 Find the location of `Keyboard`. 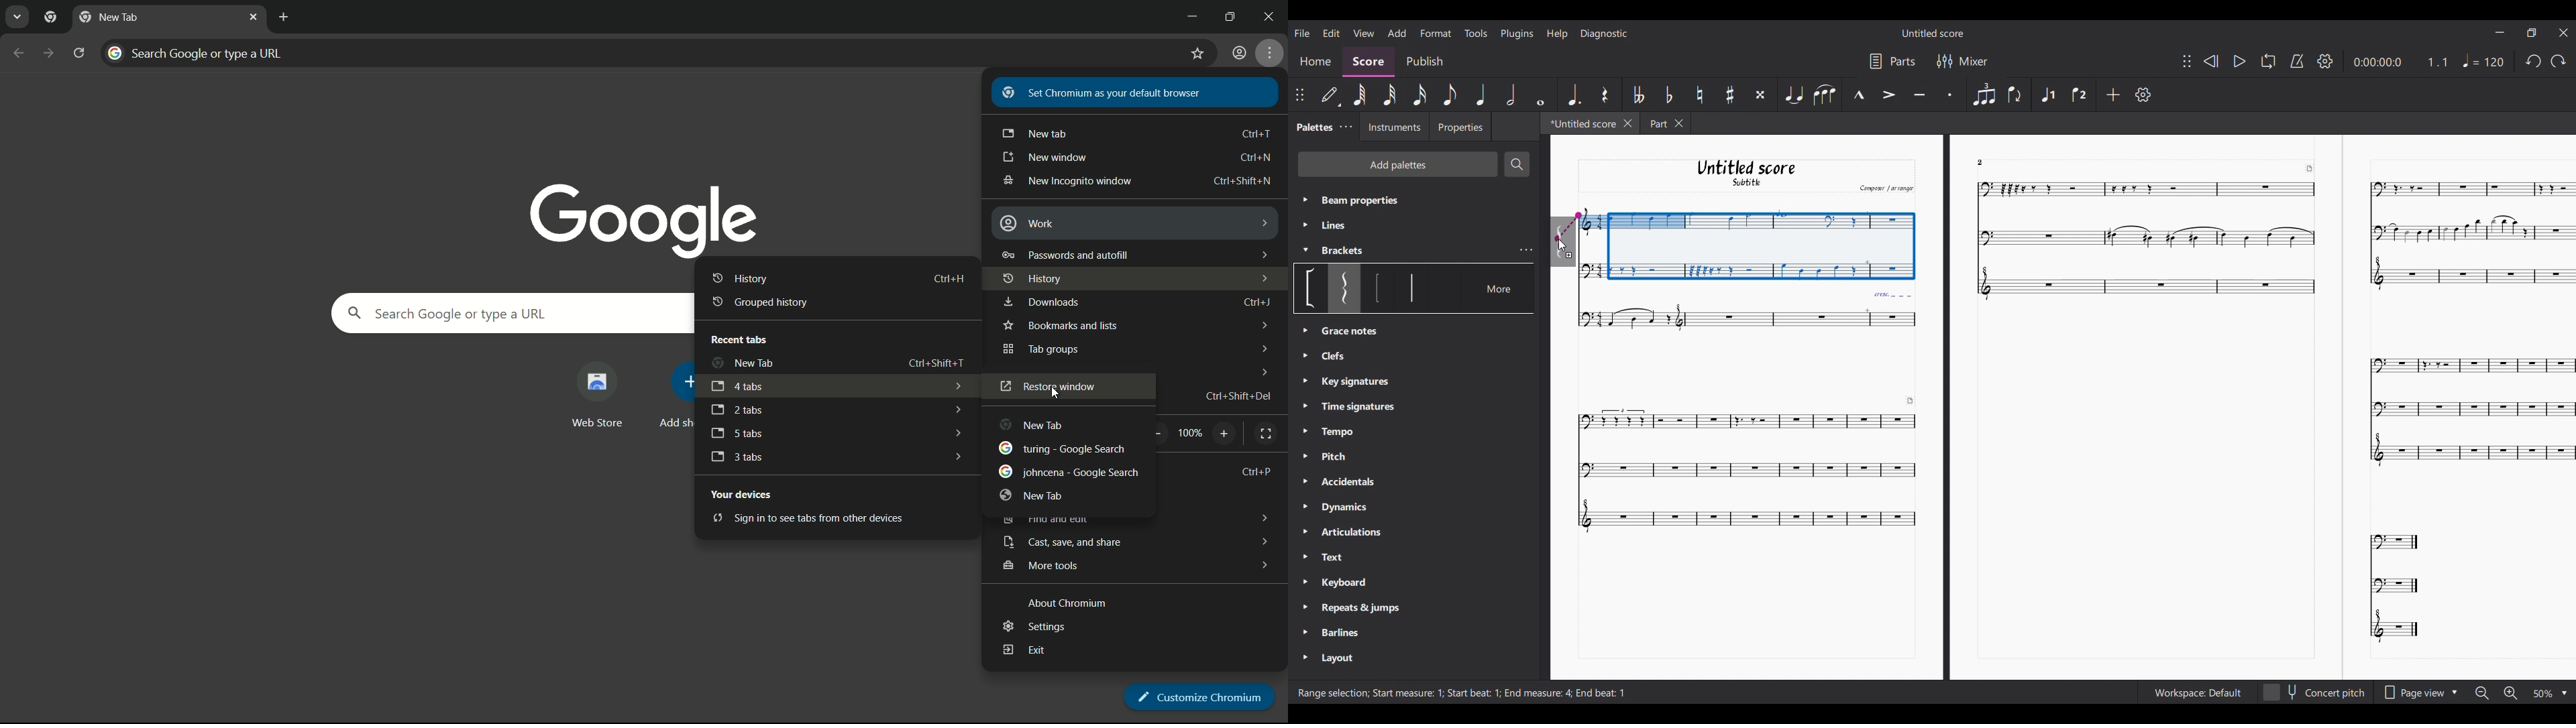

Keyboard is located at coordinates (1354, 584).